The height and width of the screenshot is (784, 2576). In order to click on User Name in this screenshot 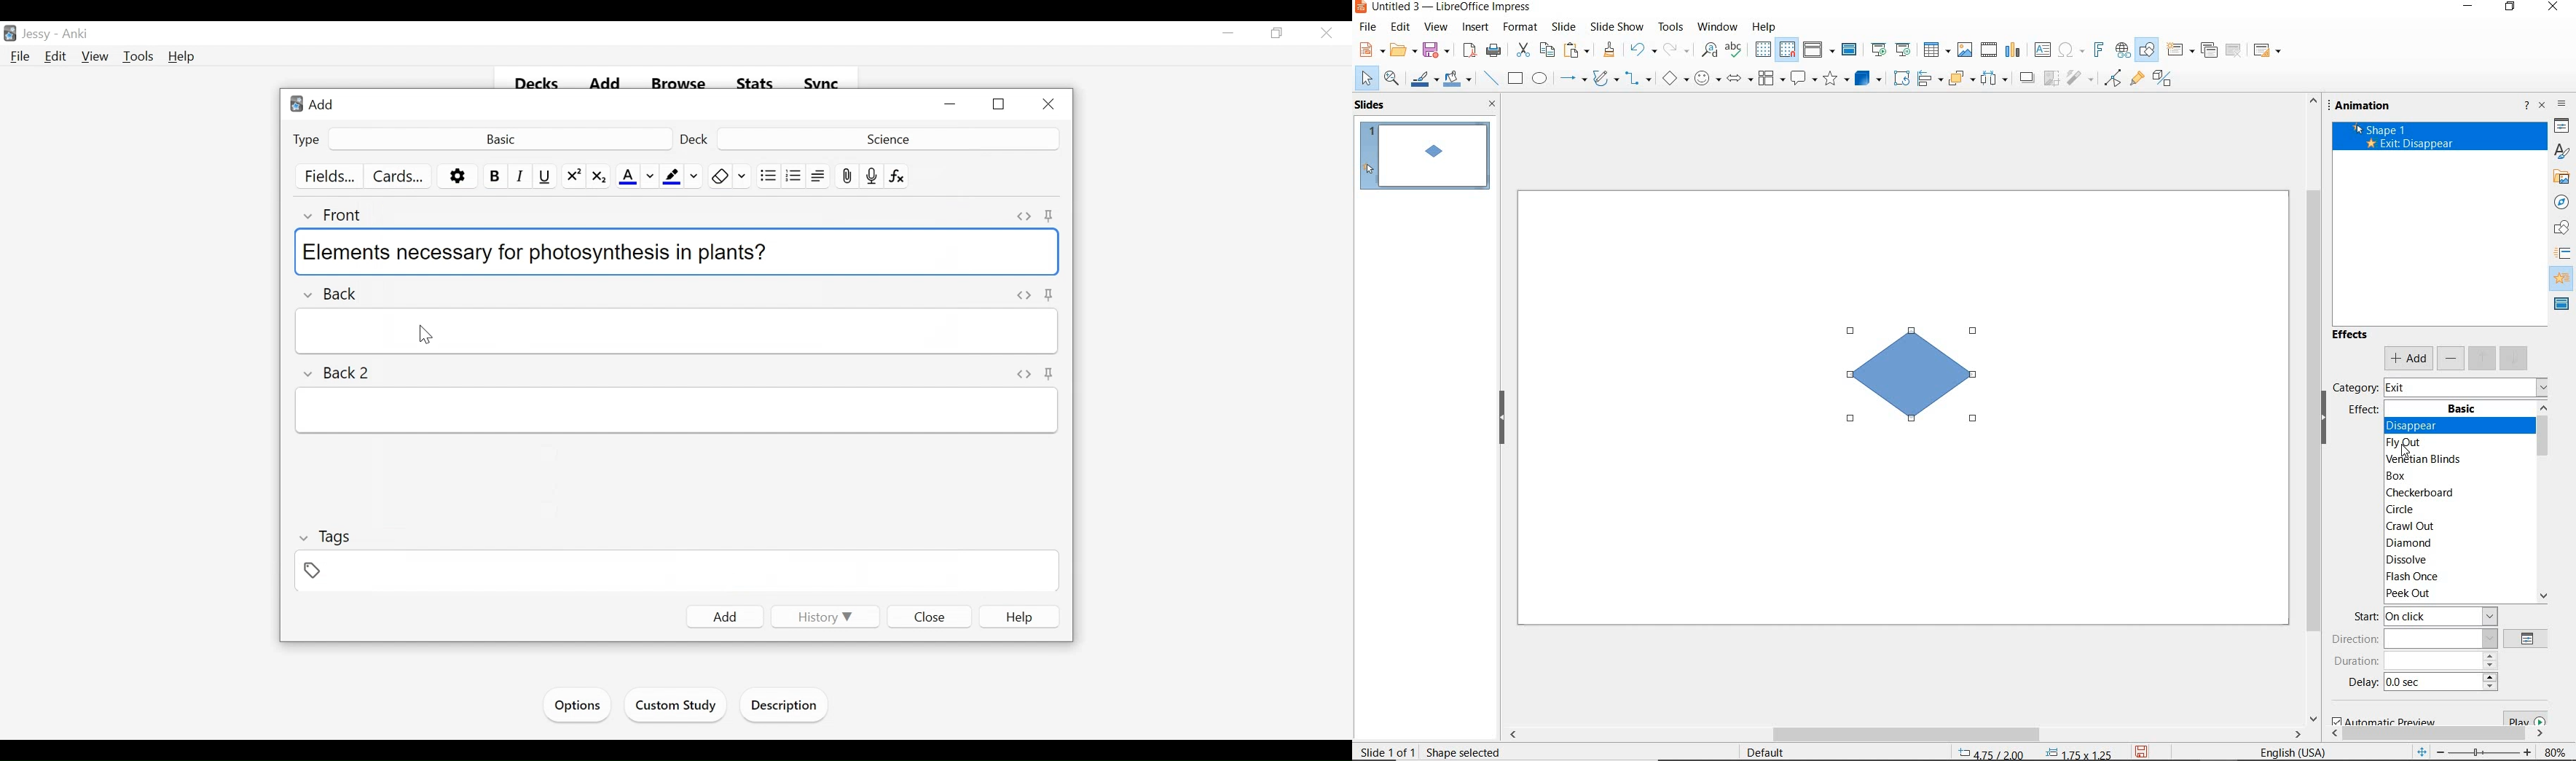, I will do `click(39, 35)`.